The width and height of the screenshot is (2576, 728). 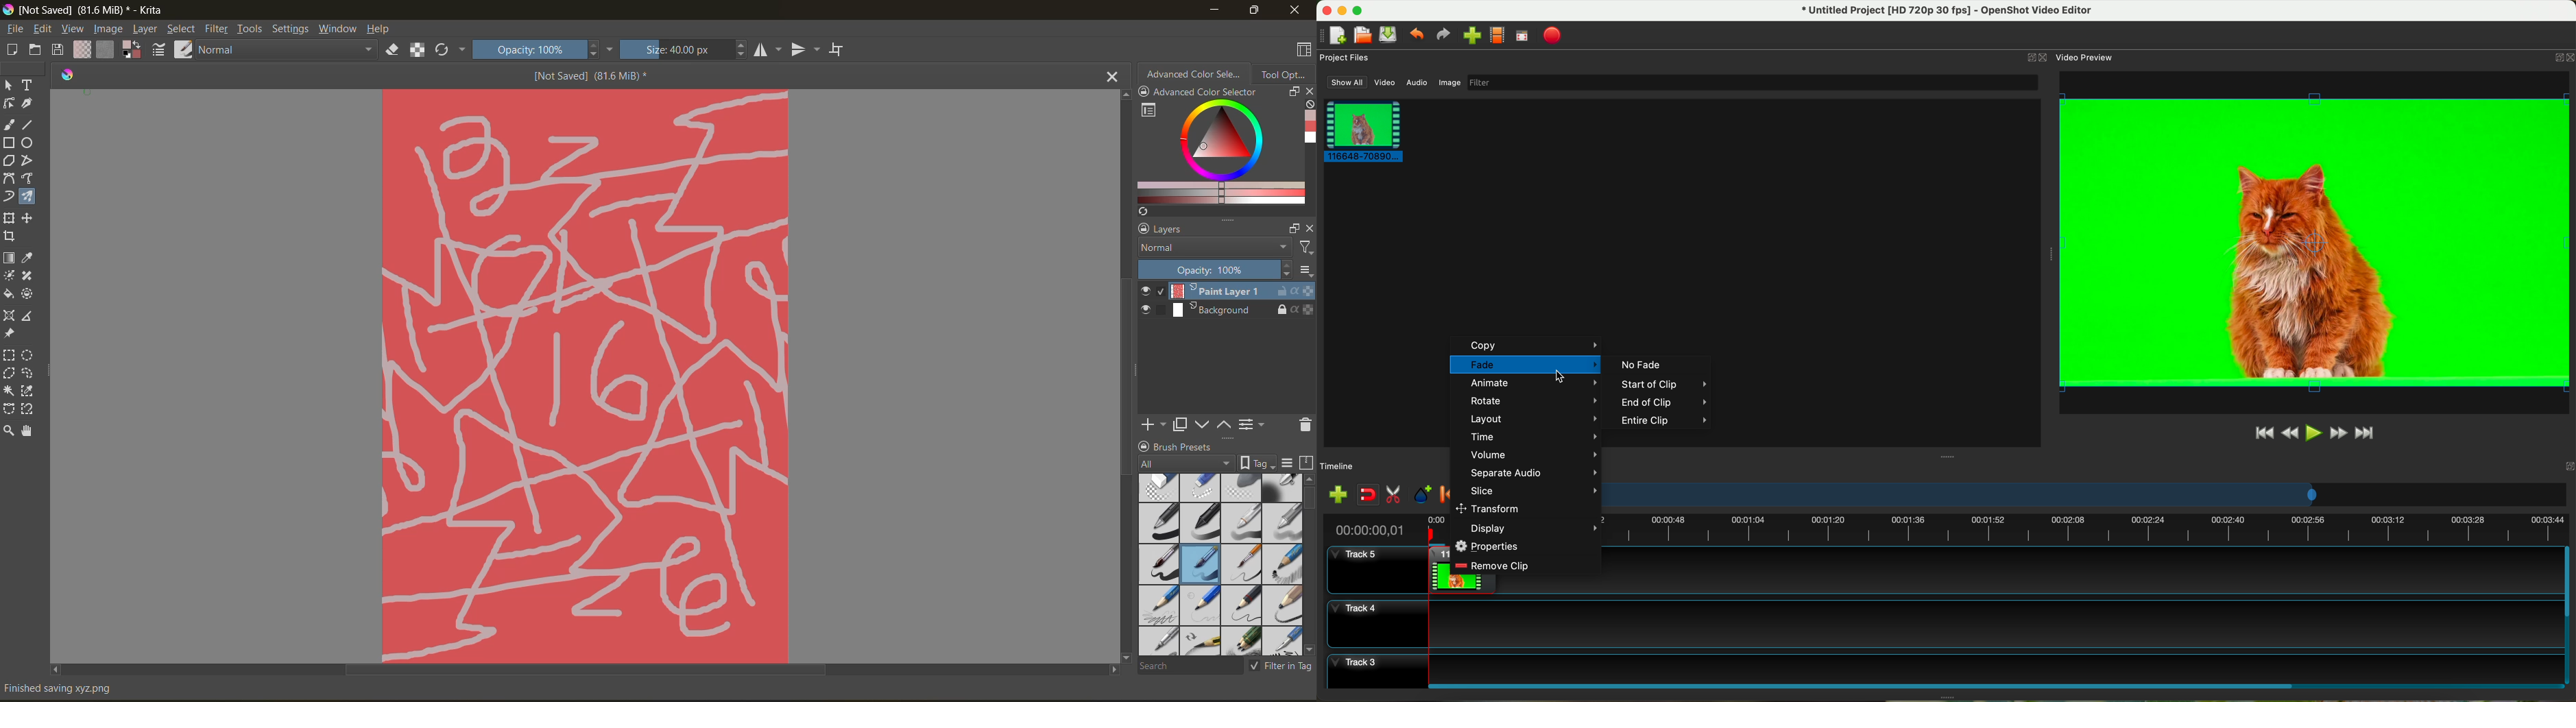 I want to click on video, so click(x=2317, y=242).